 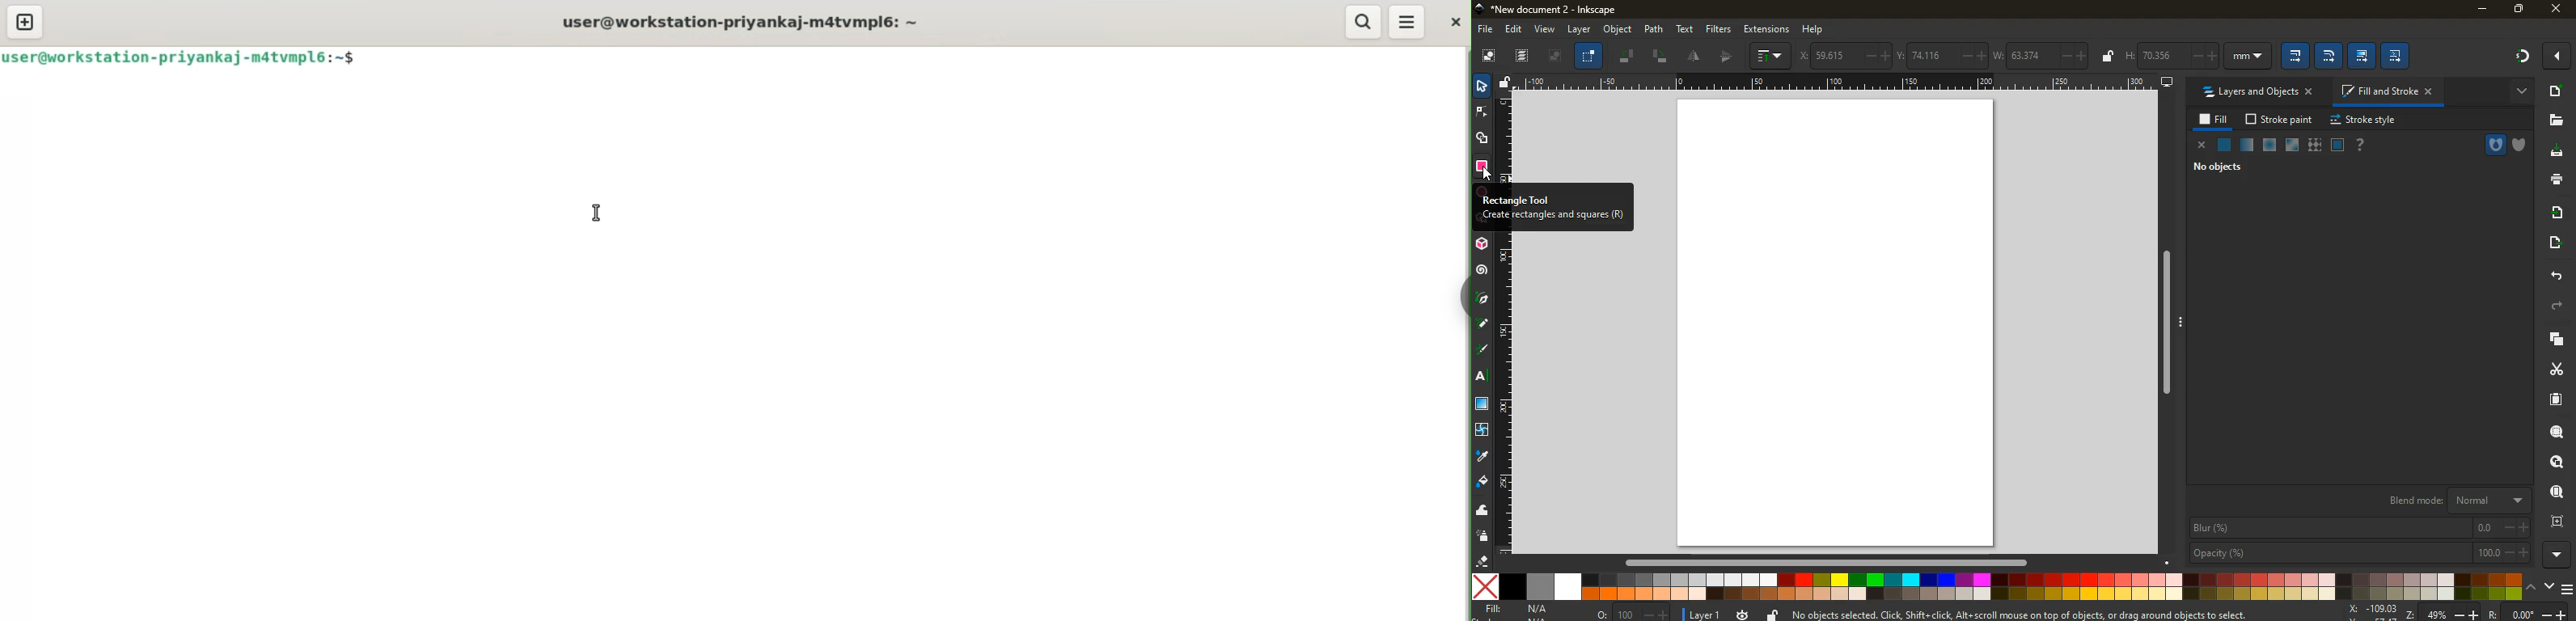 I want to click on layers and objects, so click(x=2257, y=93).